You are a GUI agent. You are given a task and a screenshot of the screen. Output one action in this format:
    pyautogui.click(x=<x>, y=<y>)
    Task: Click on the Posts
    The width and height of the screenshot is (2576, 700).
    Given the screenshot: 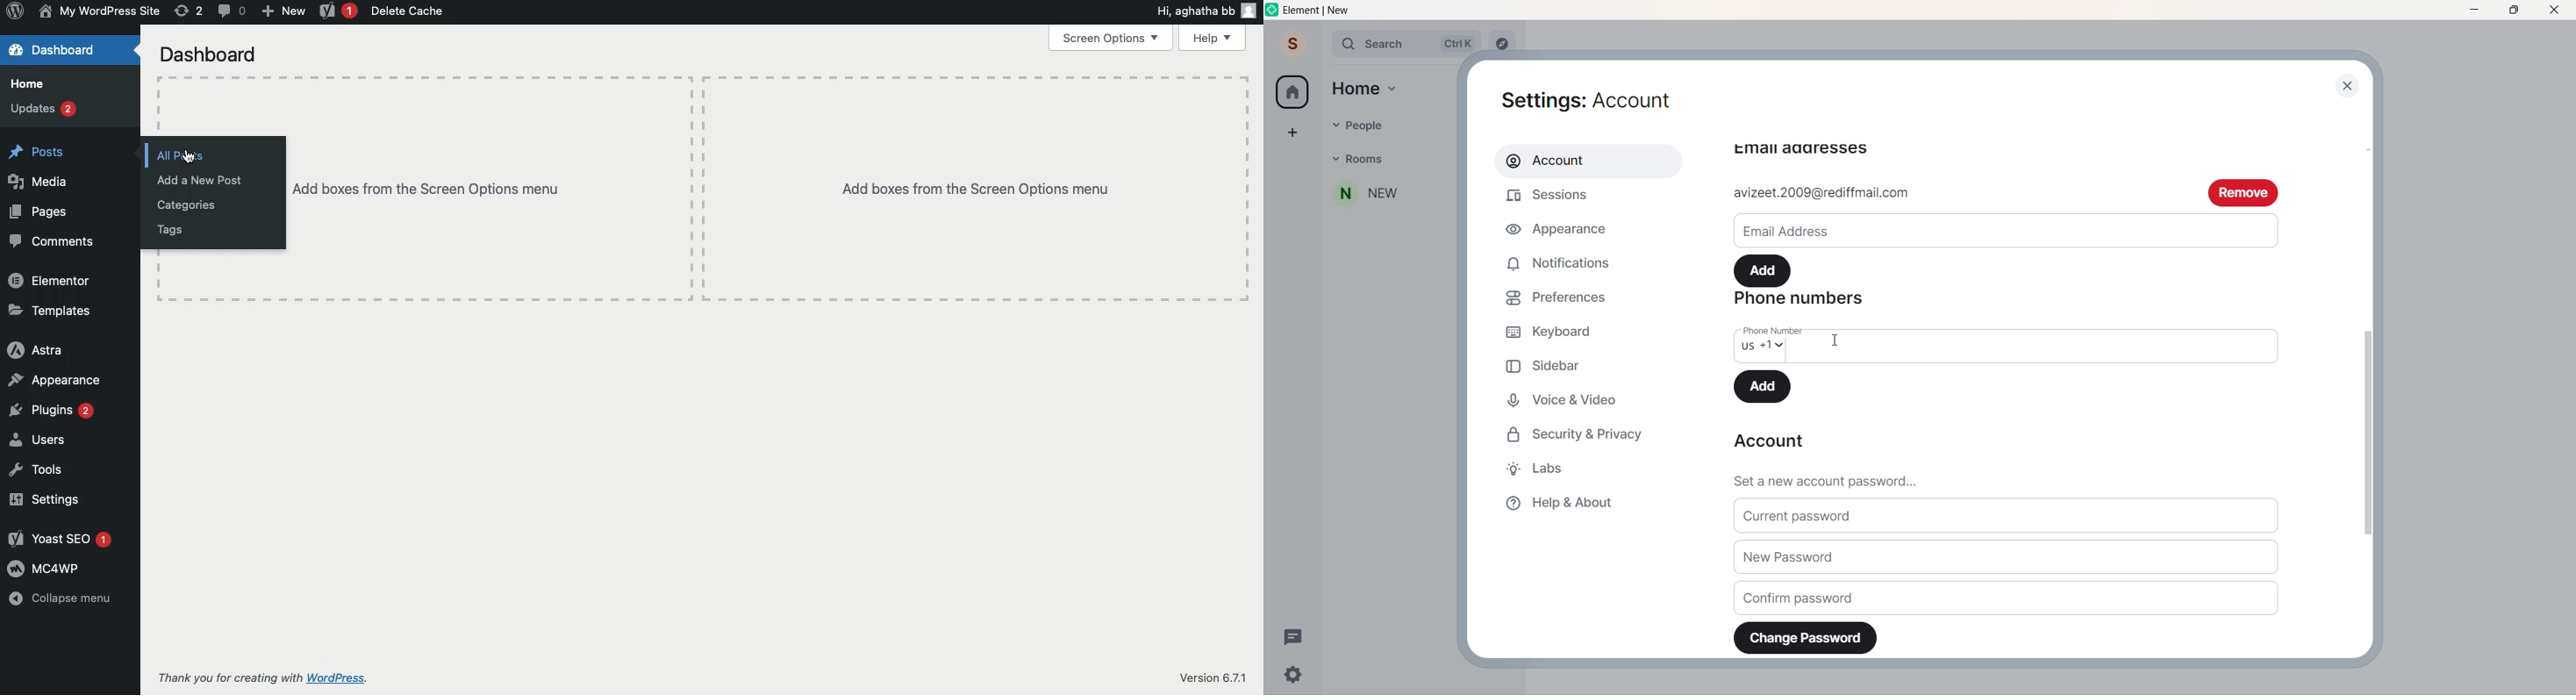 What is the action you would take?
    pyautogui.click(x=35, y=149)
    